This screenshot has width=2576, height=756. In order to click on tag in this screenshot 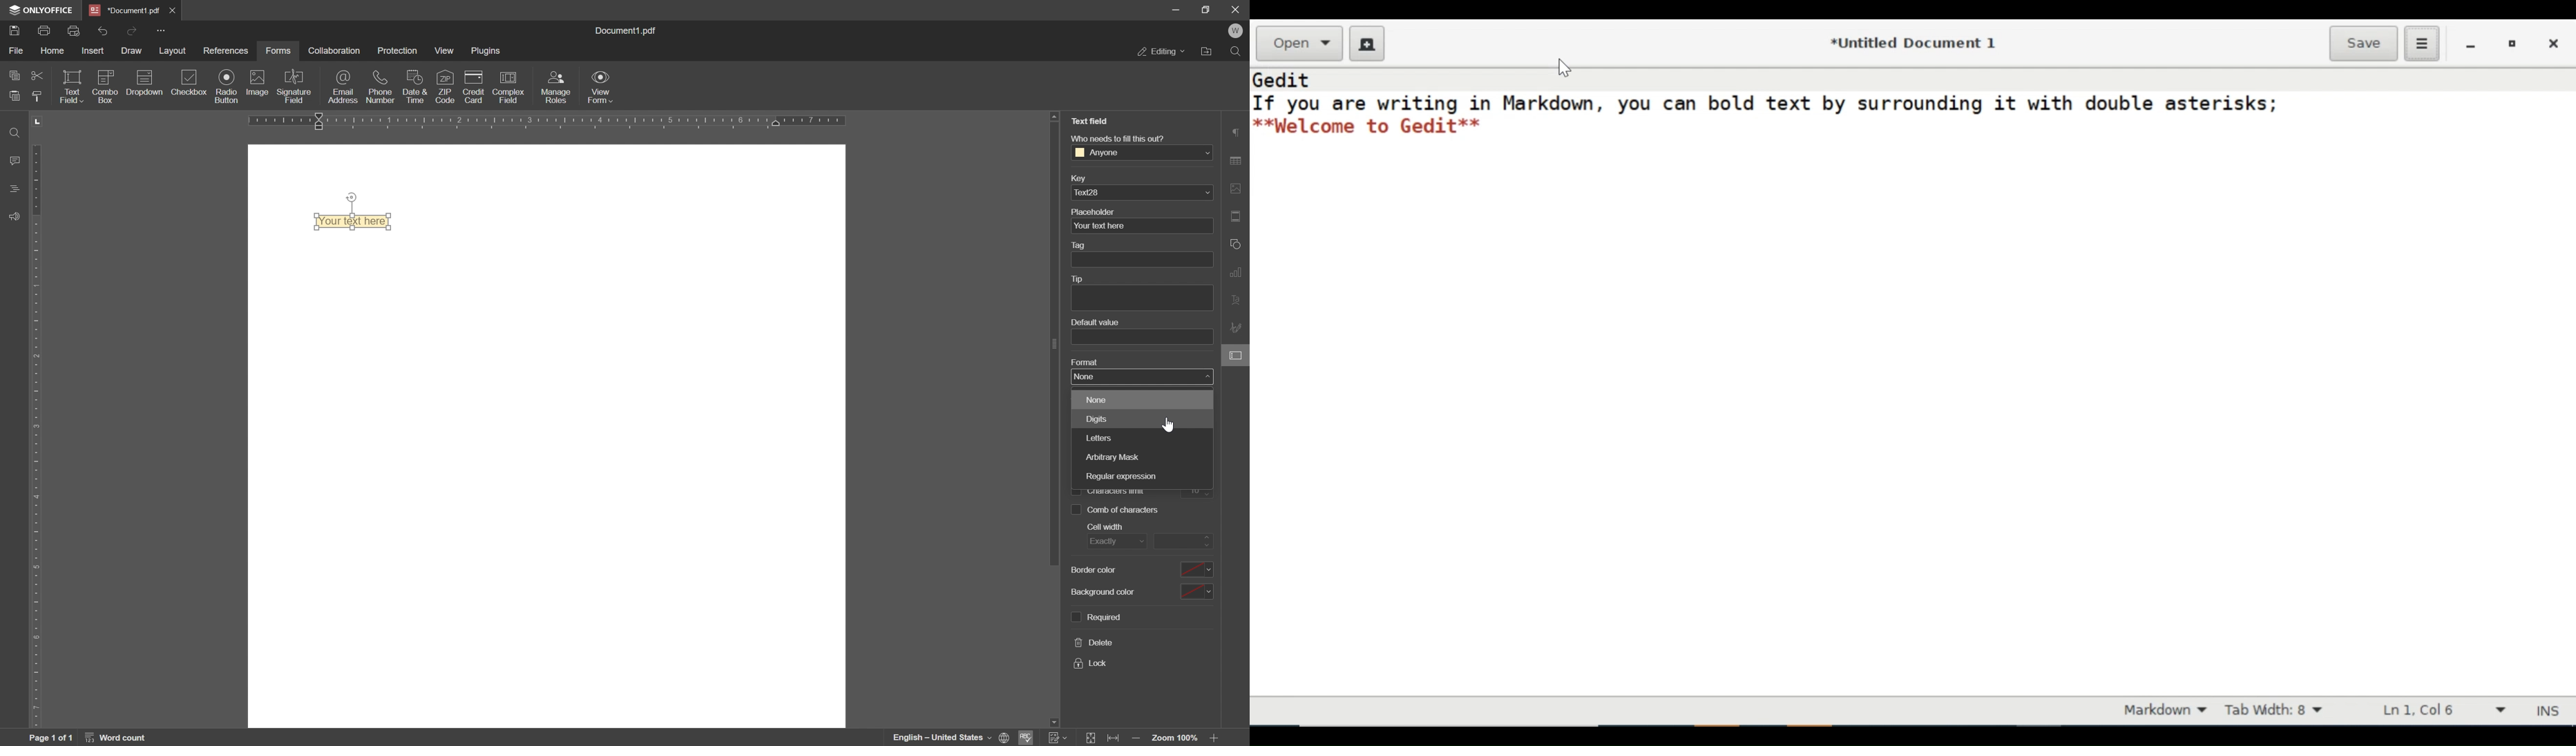, I will do `click(1077, 245)`.